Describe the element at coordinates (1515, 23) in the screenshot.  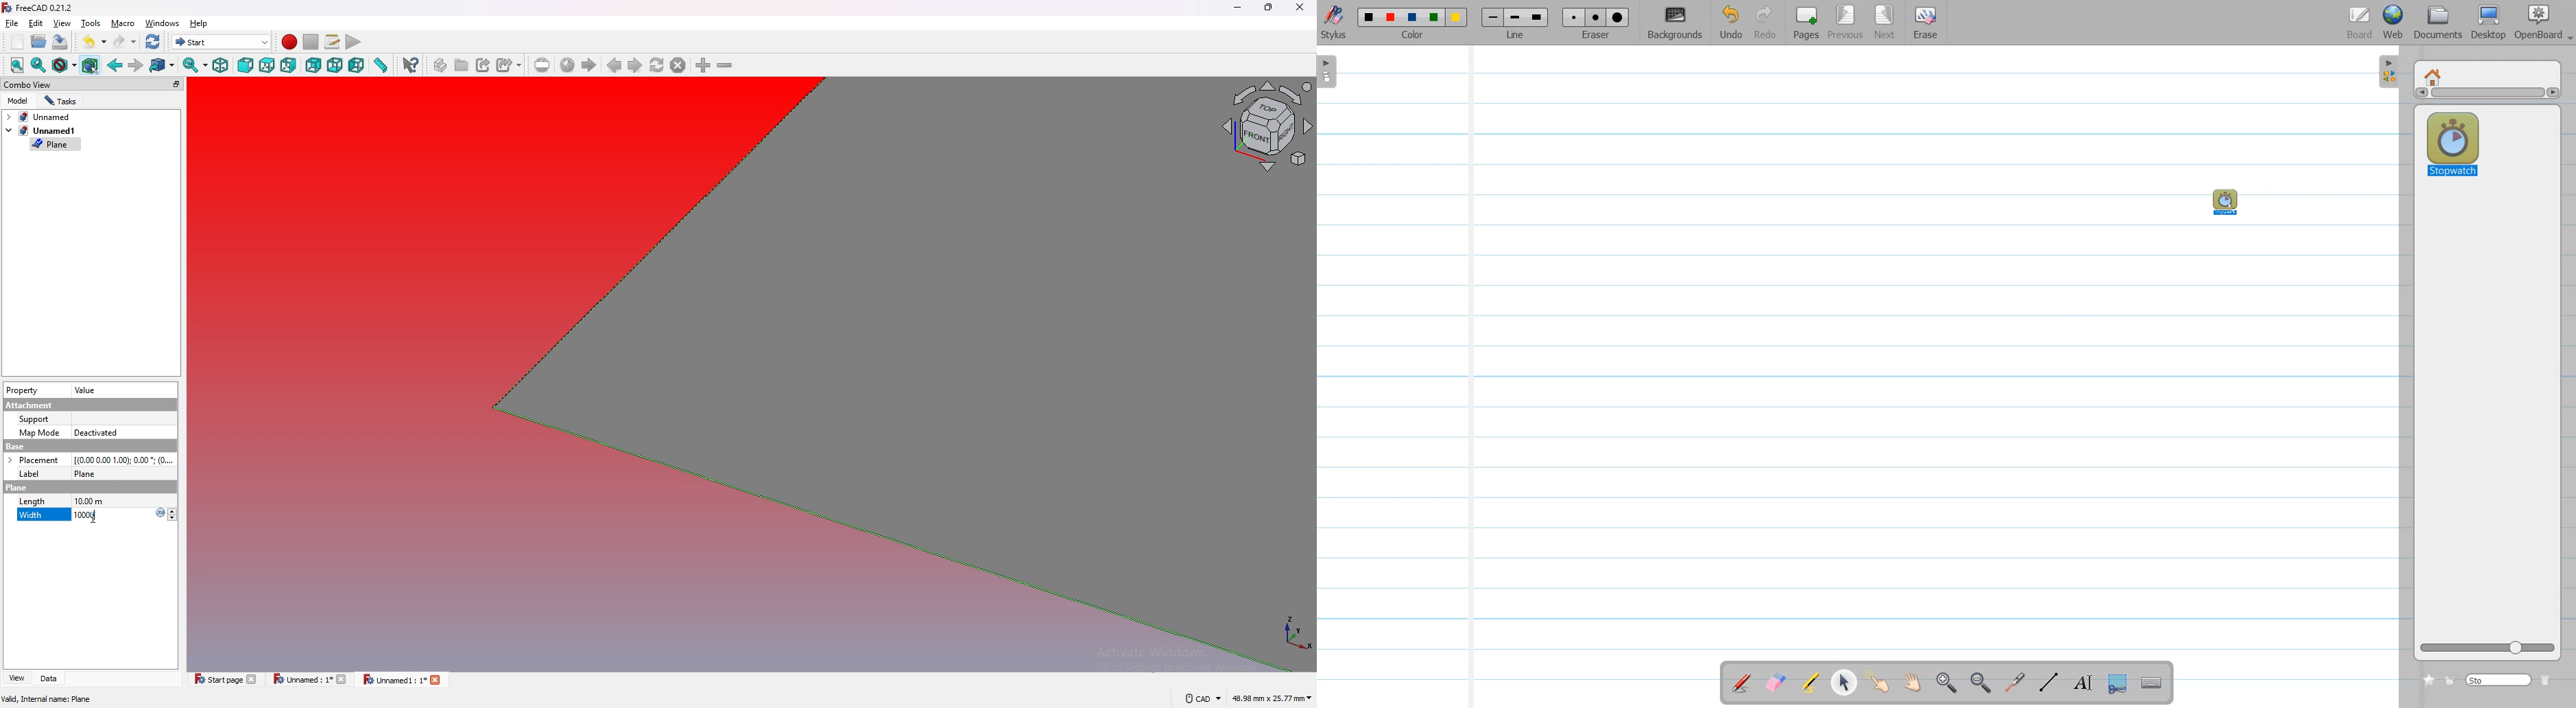
I see `Line` at that location.